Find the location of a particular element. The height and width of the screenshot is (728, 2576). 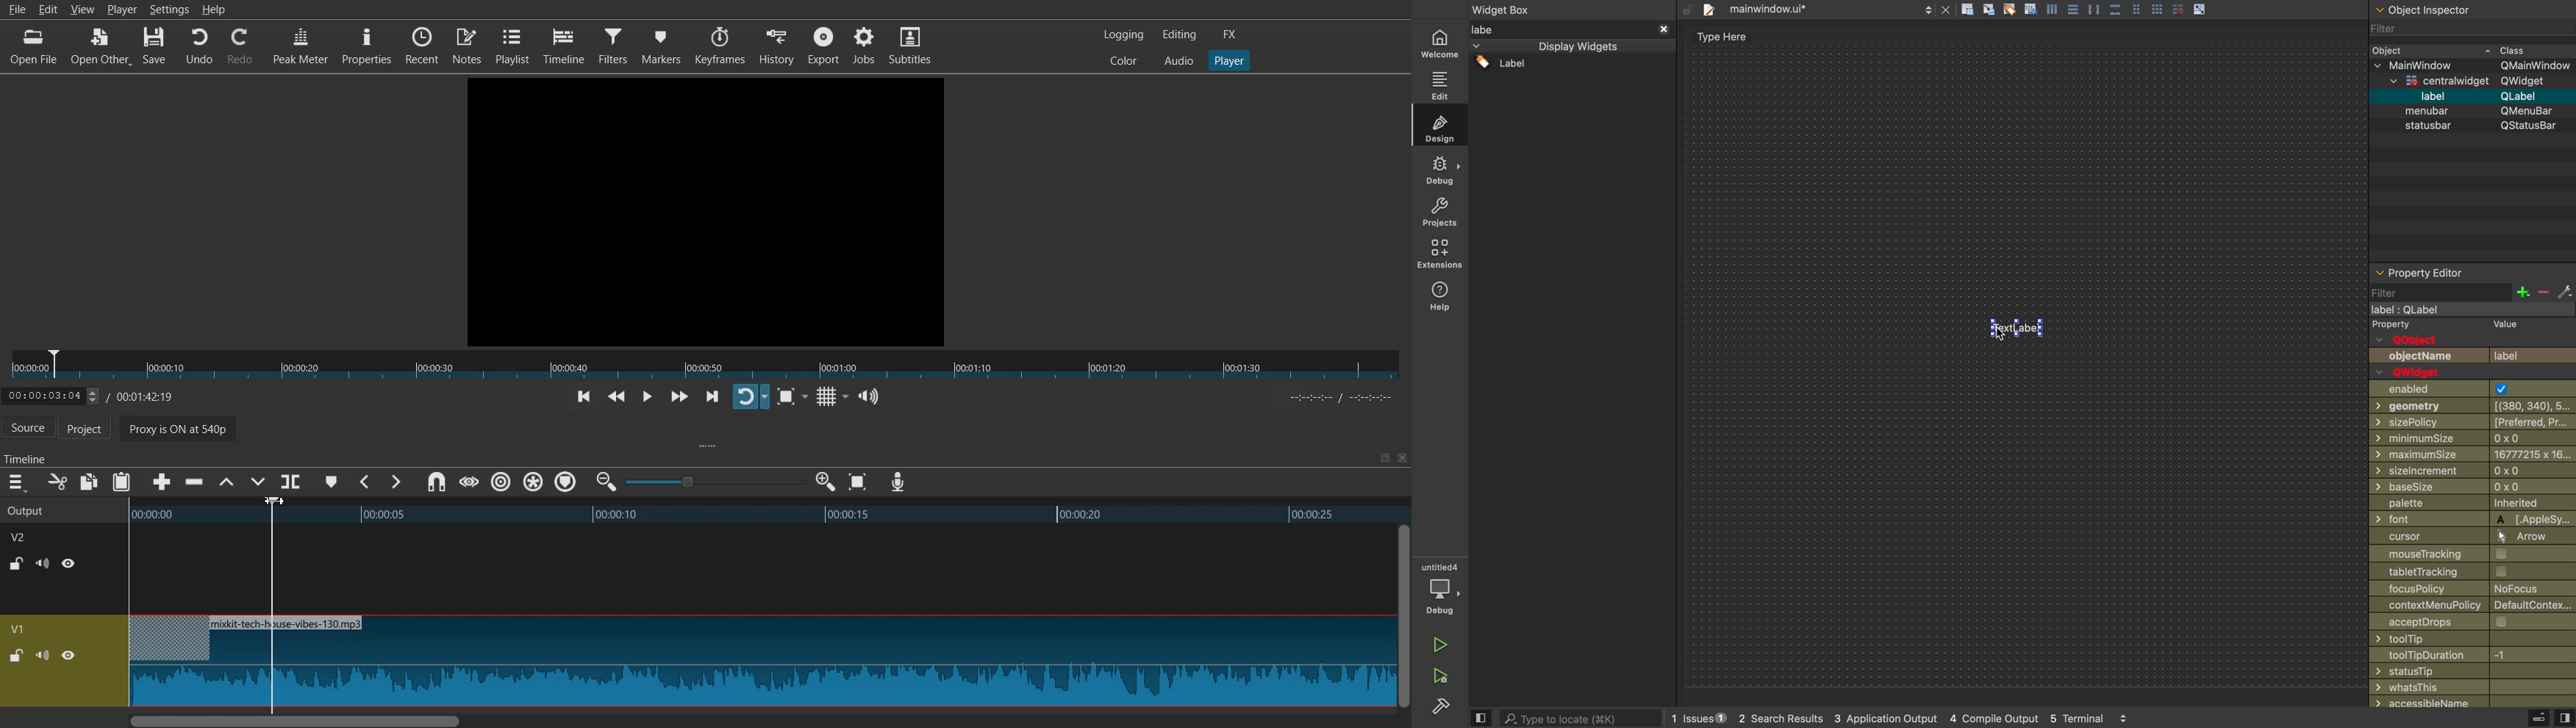

filter text is located at coordinates (1570, 28).